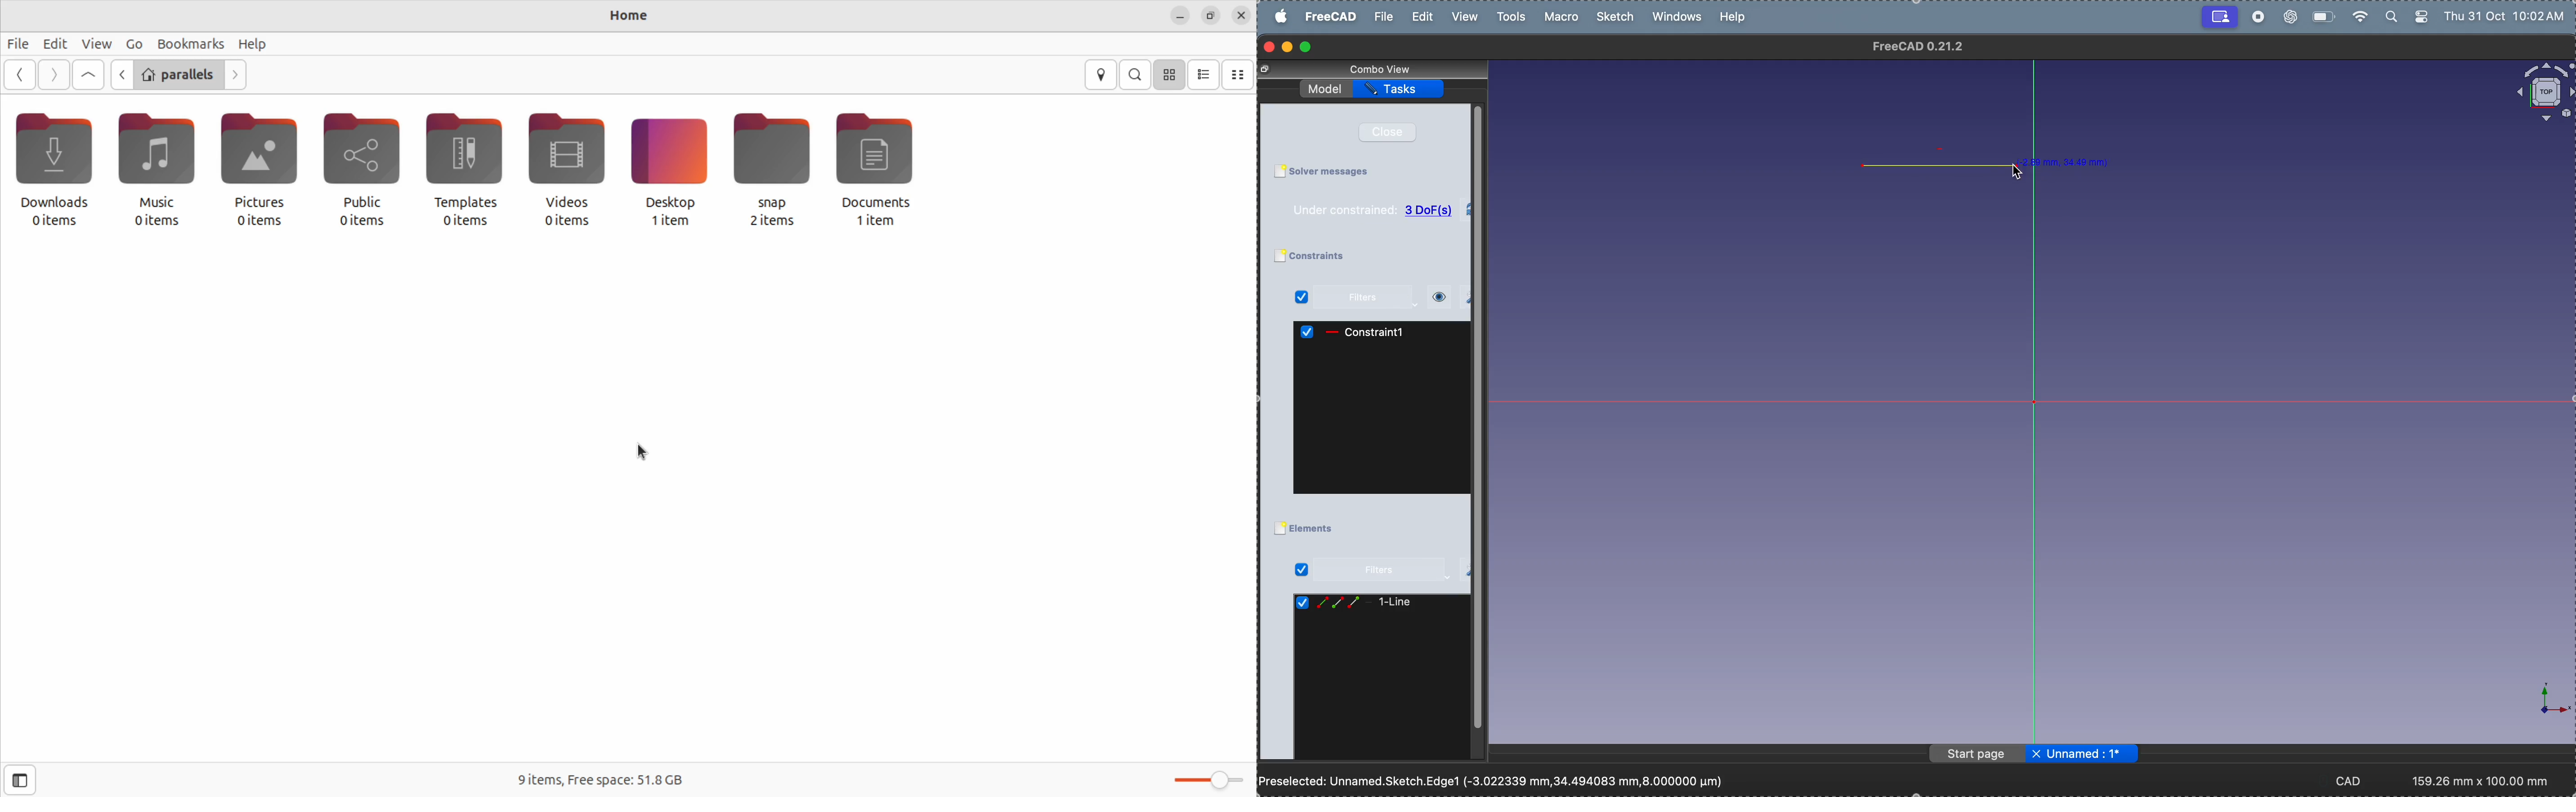 The height and width of the screenshot is (812, 2576). I want to click on Go next, so click(54, 73).